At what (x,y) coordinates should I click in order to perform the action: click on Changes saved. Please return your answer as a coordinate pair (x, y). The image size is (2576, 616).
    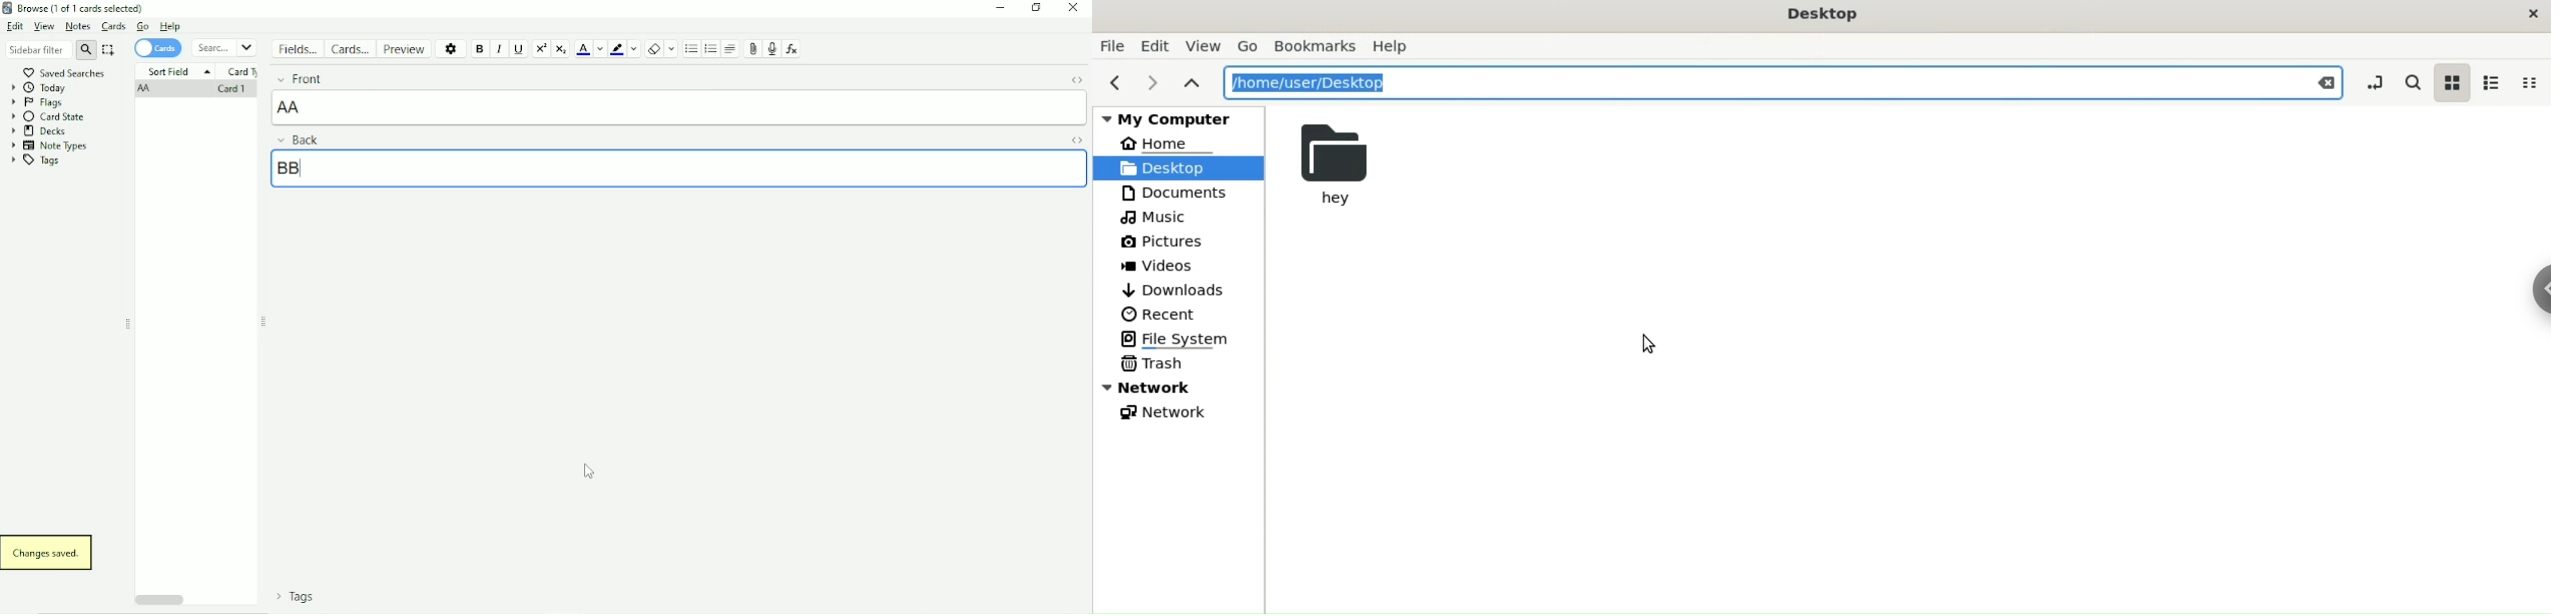
    Looking at the image, I should click on (49, 553).